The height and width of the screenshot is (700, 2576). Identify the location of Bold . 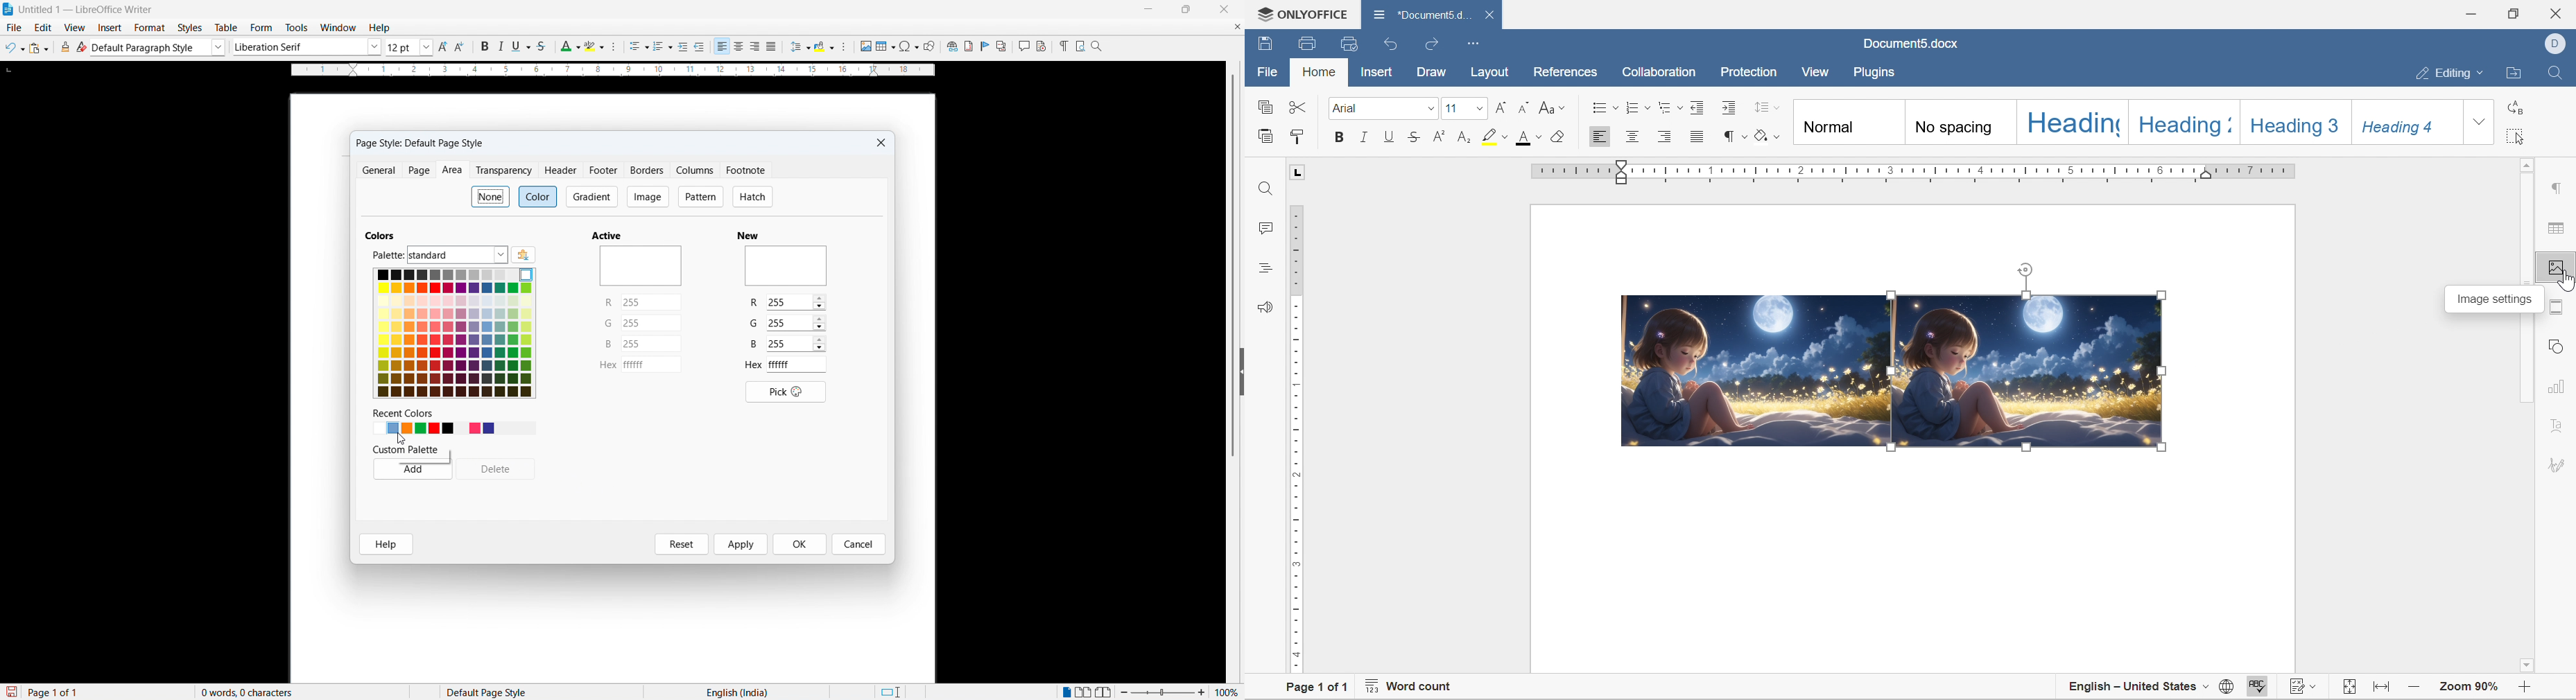
(483, 46).